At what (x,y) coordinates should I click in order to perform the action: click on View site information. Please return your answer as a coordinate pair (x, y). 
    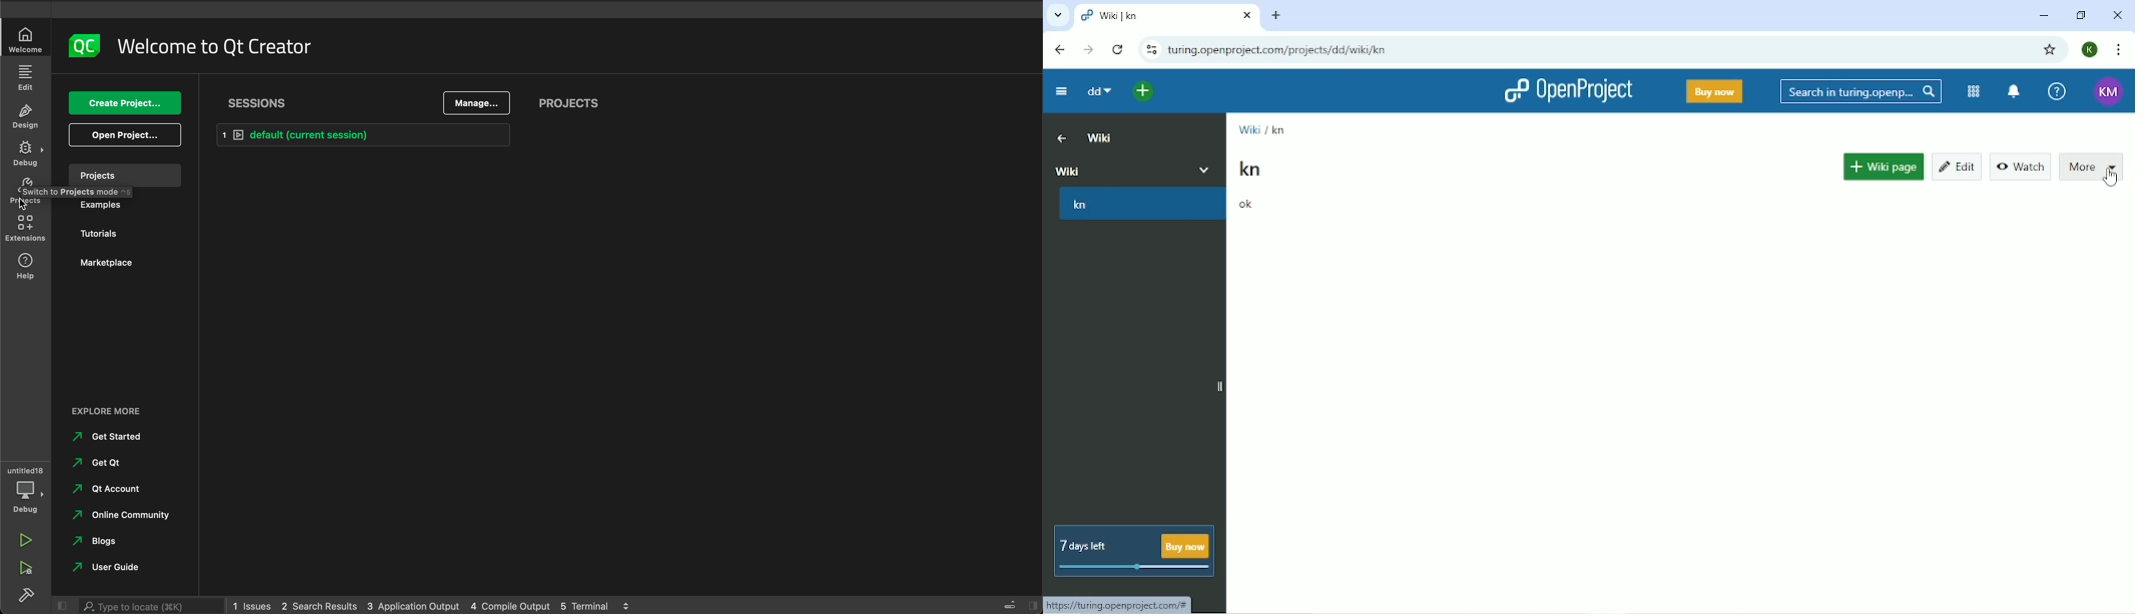
    Looking at the image, I should click on (1150, 51).